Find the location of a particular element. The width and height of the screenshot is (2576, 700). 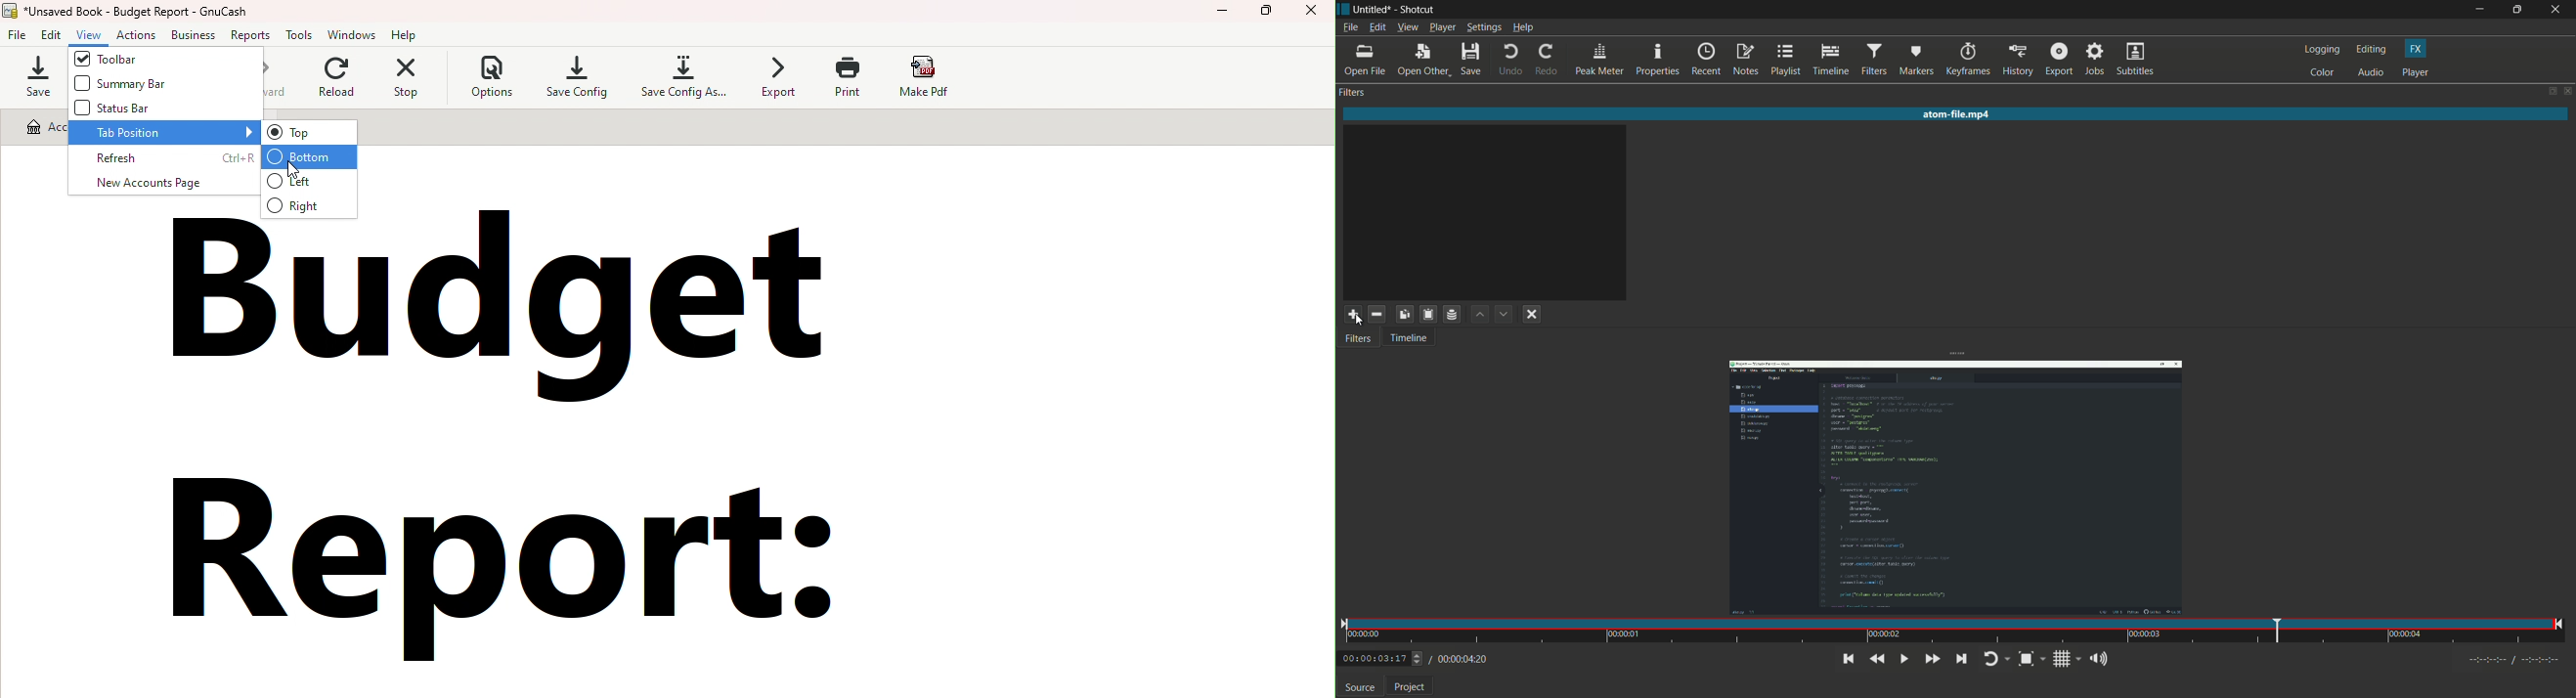

toggle zoom is located at coordinates (2031, 660).